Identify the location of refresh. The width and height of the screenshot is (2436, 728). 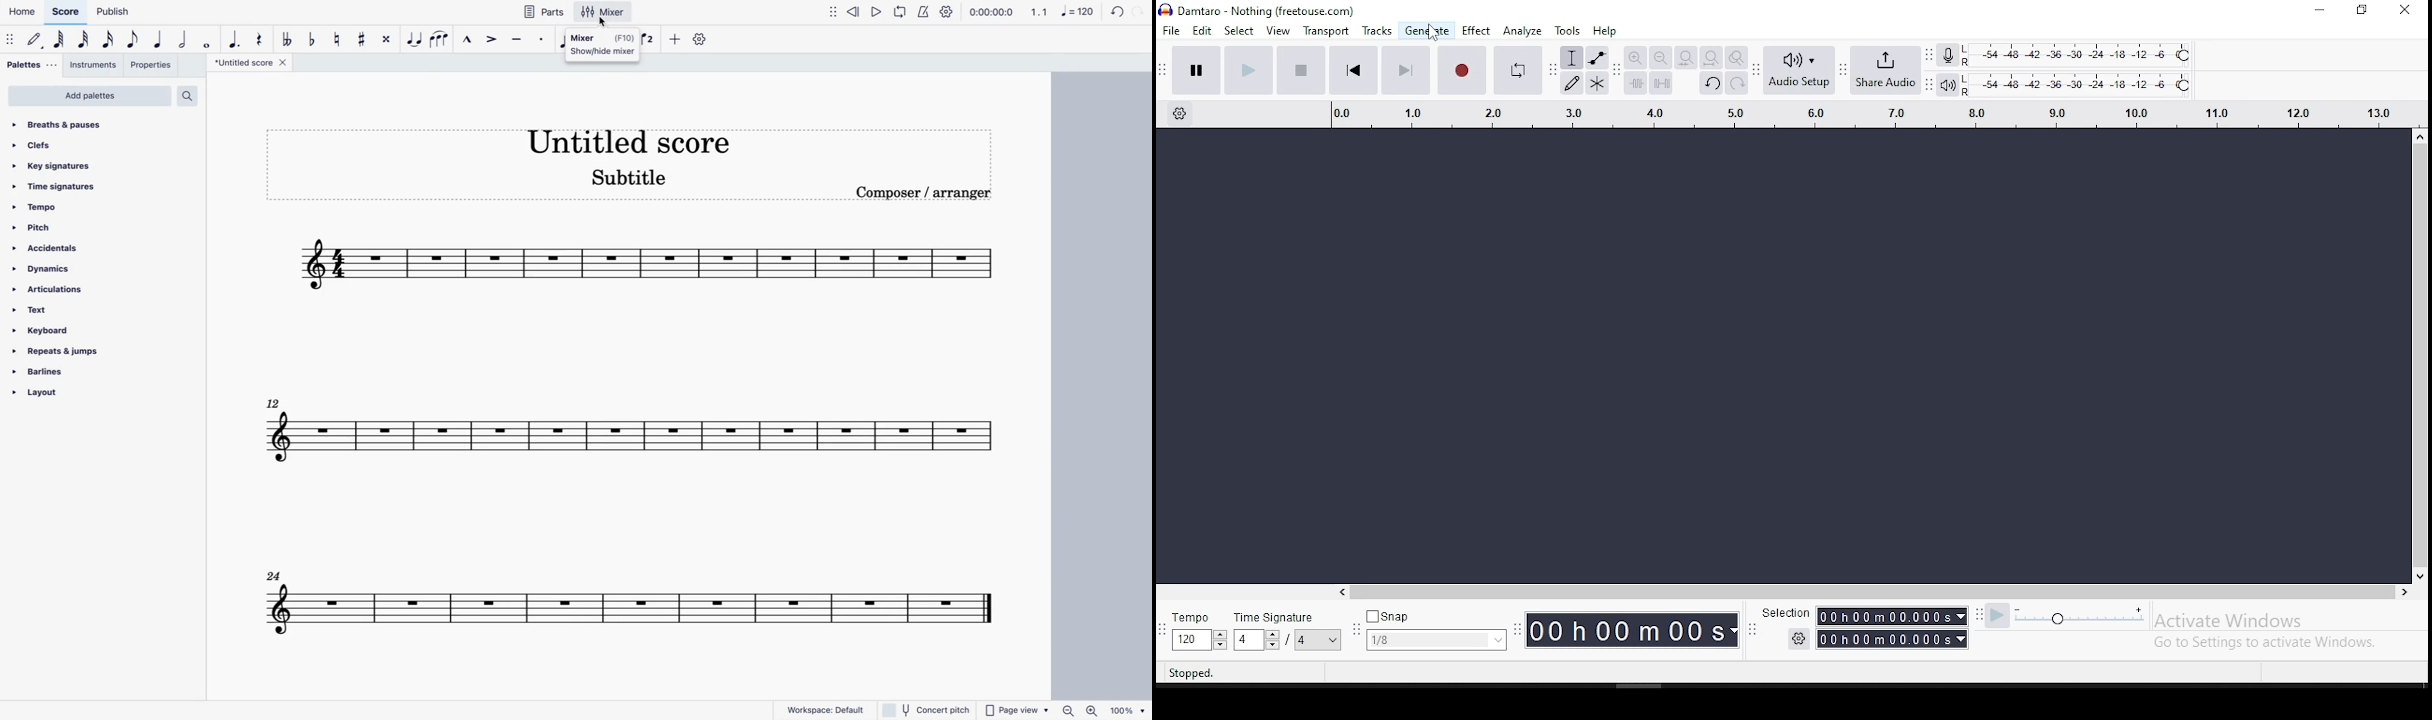
(1115, 13).